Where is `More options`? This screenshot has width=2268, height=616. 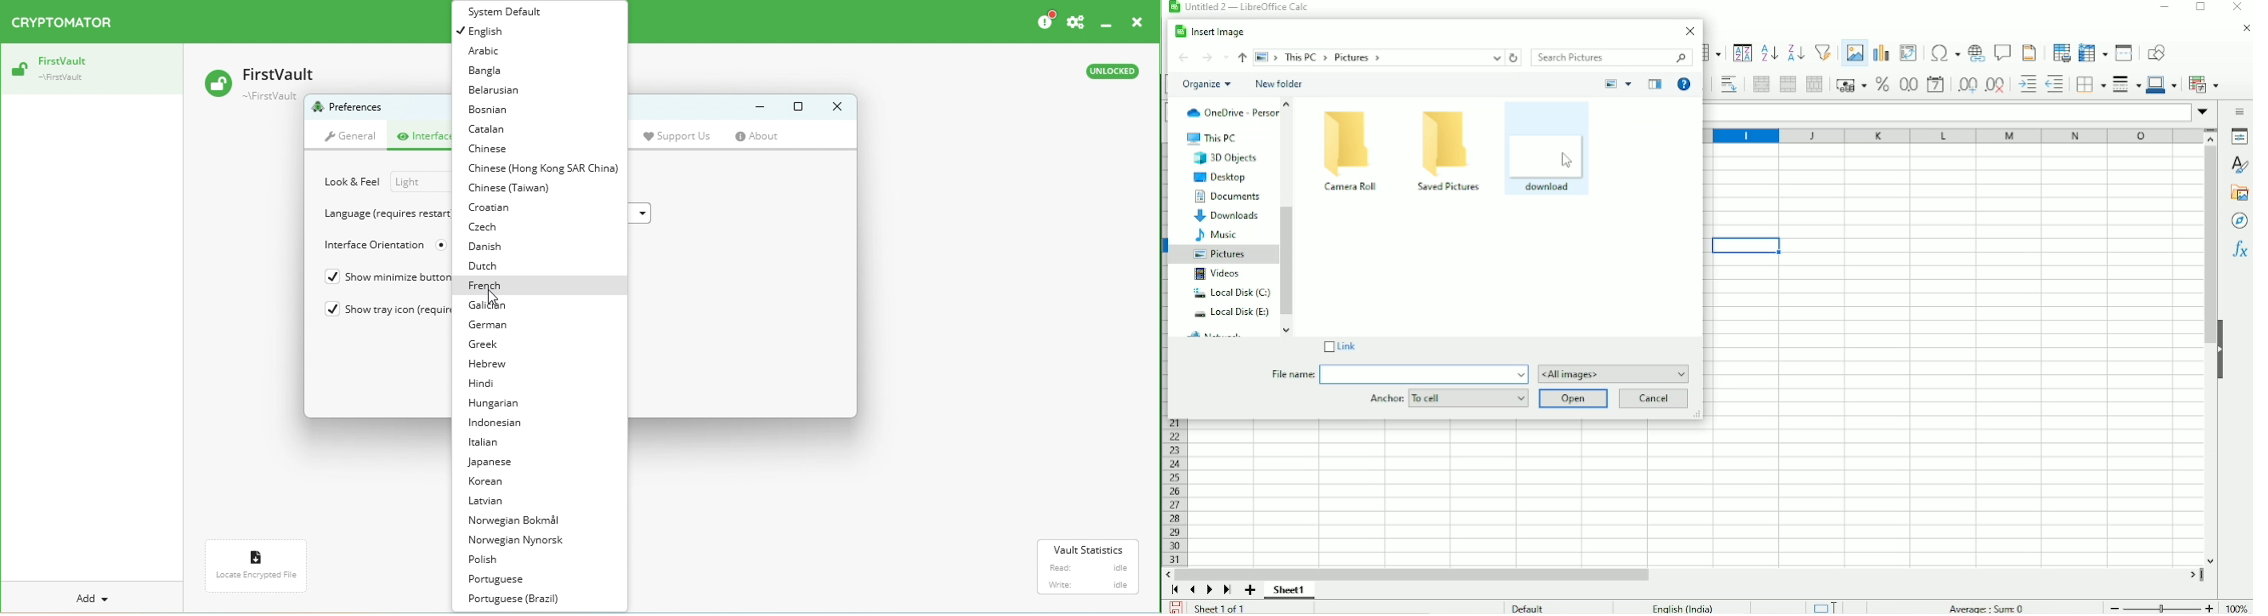 More options is located at coordinates (1628, 83).